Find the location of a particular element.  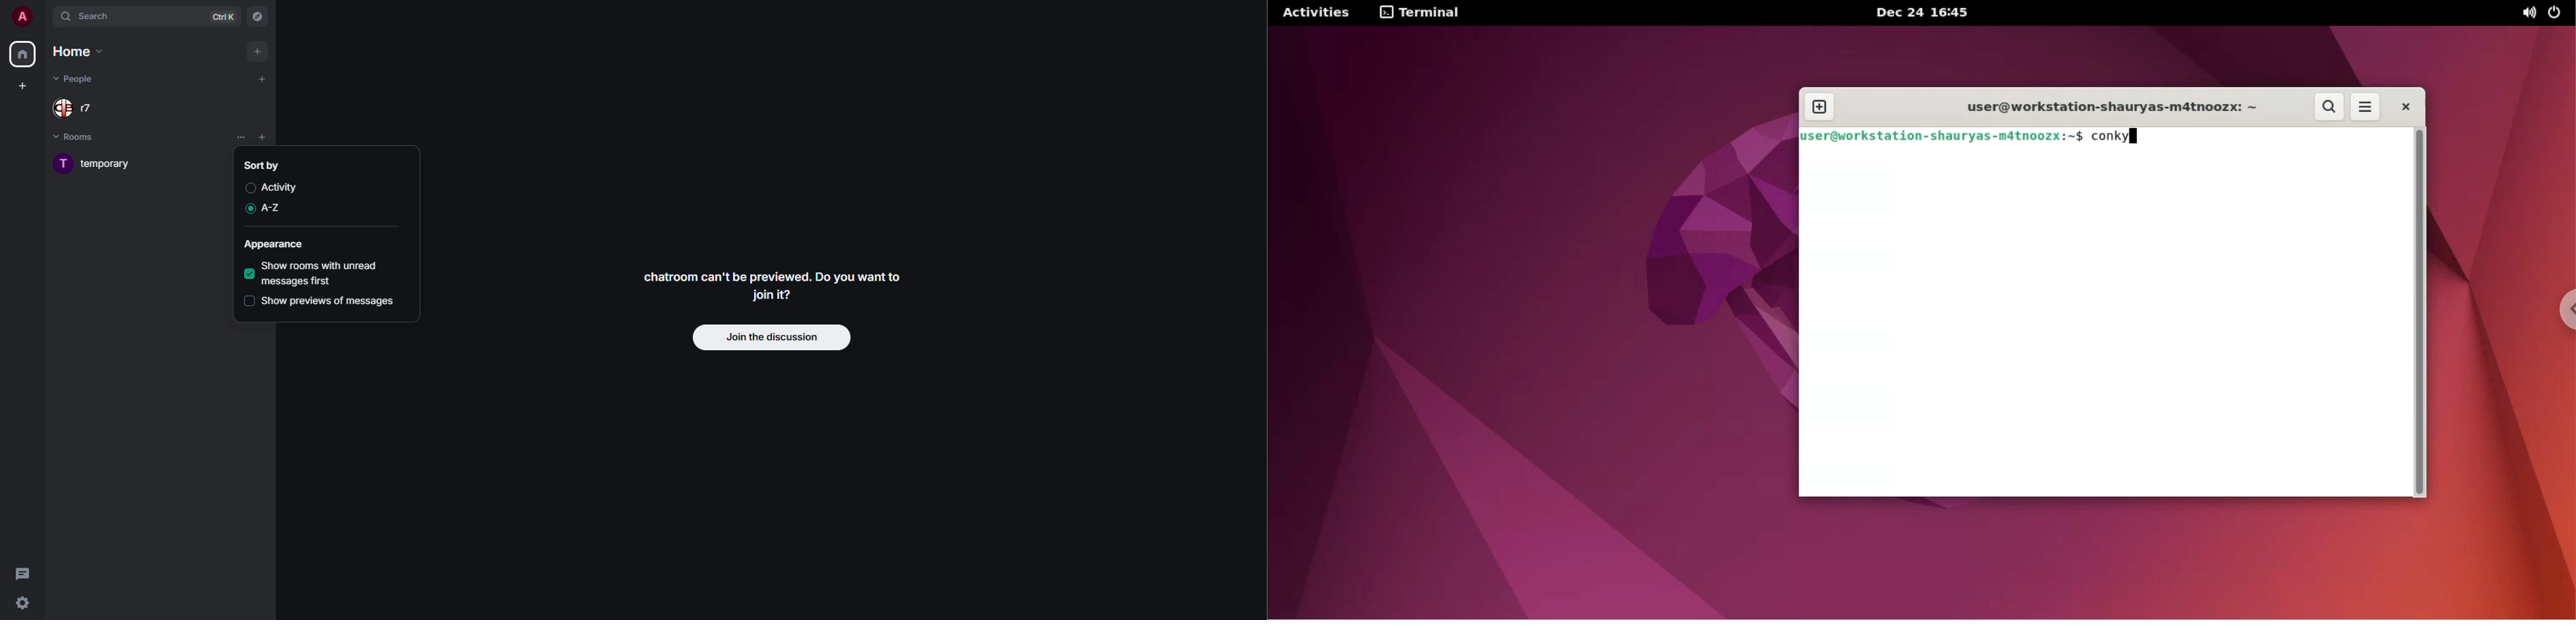

add is located at coordinates (256, 51).